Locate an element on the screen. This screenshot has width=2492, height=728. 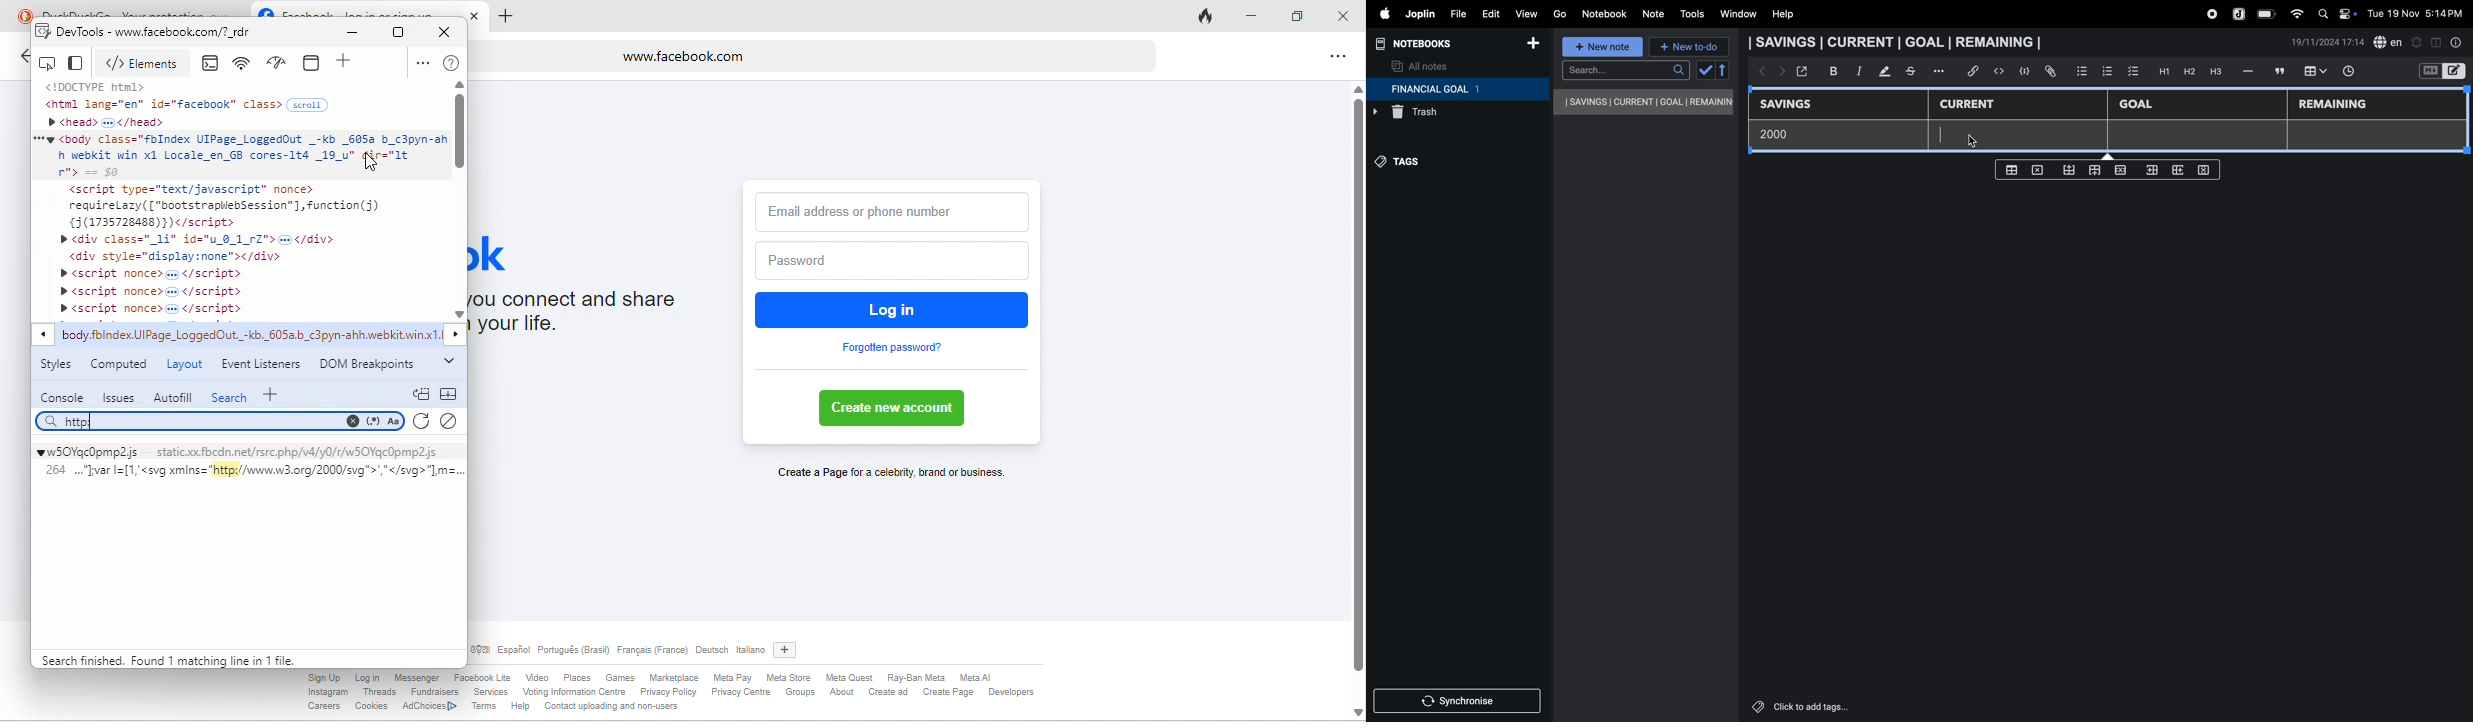
attach file is located at coordinates (2049, 72).